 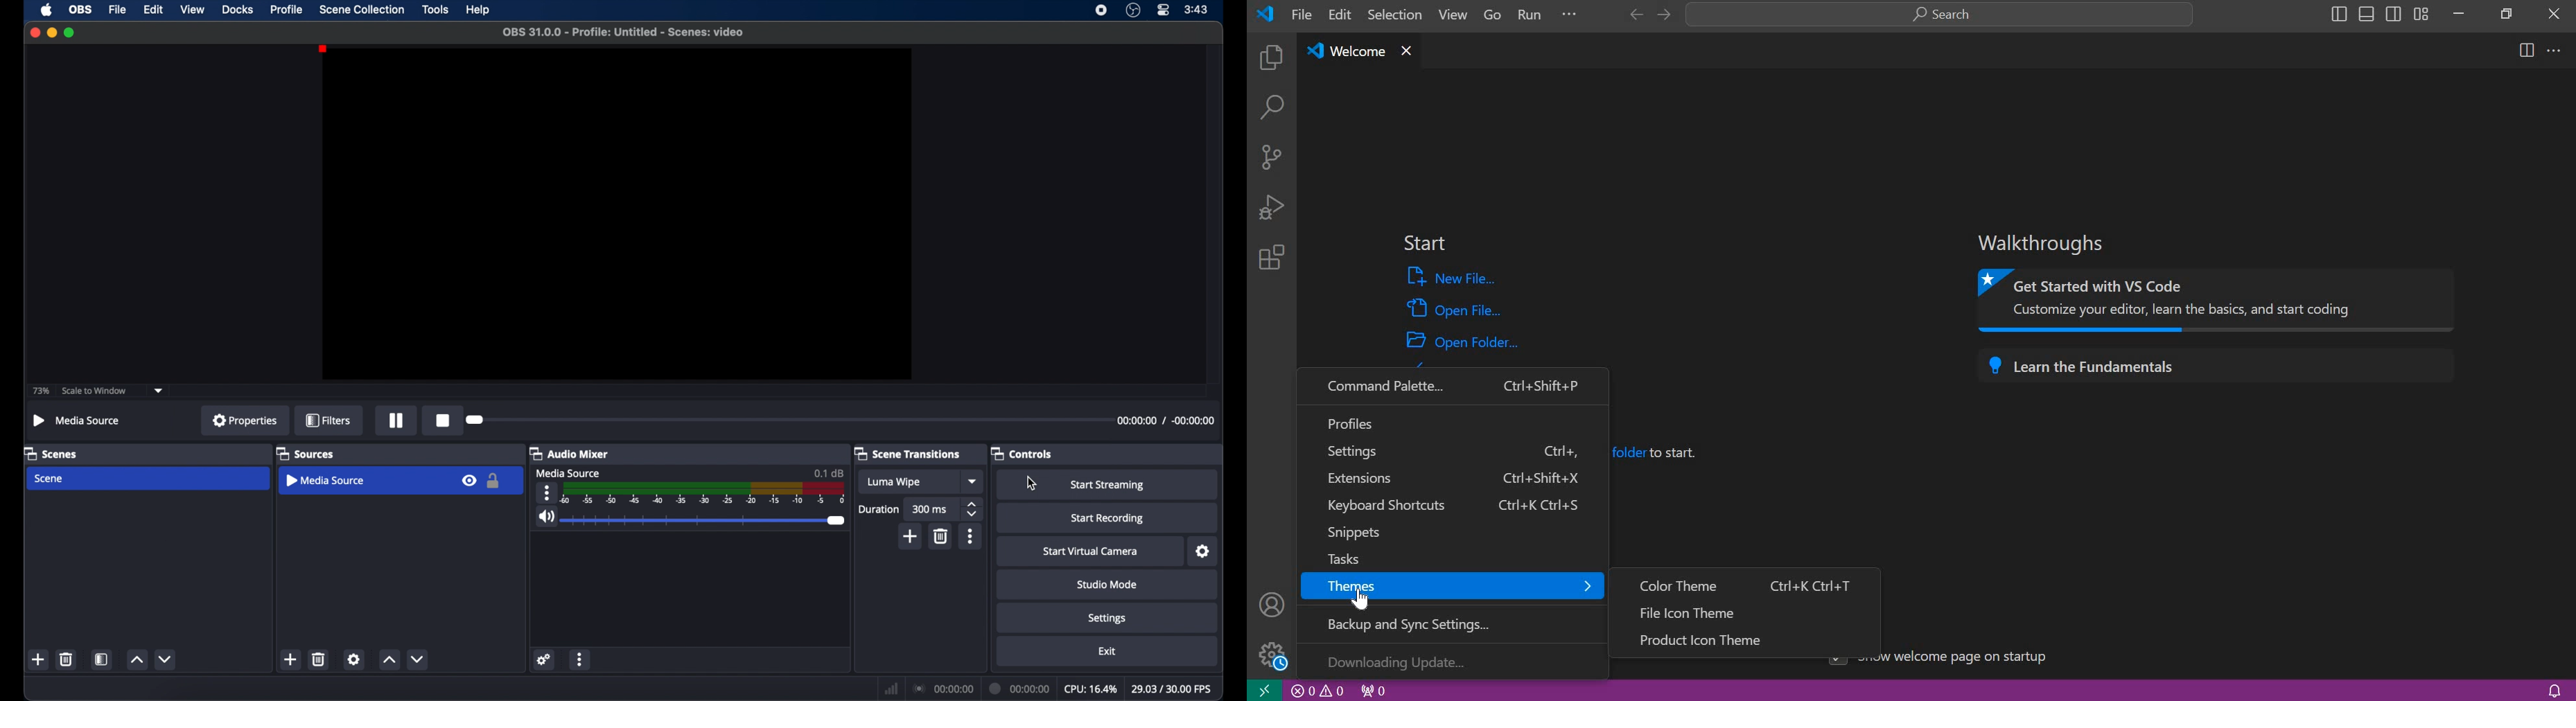 I want to click on minimize, so click(x=2458, y=13).